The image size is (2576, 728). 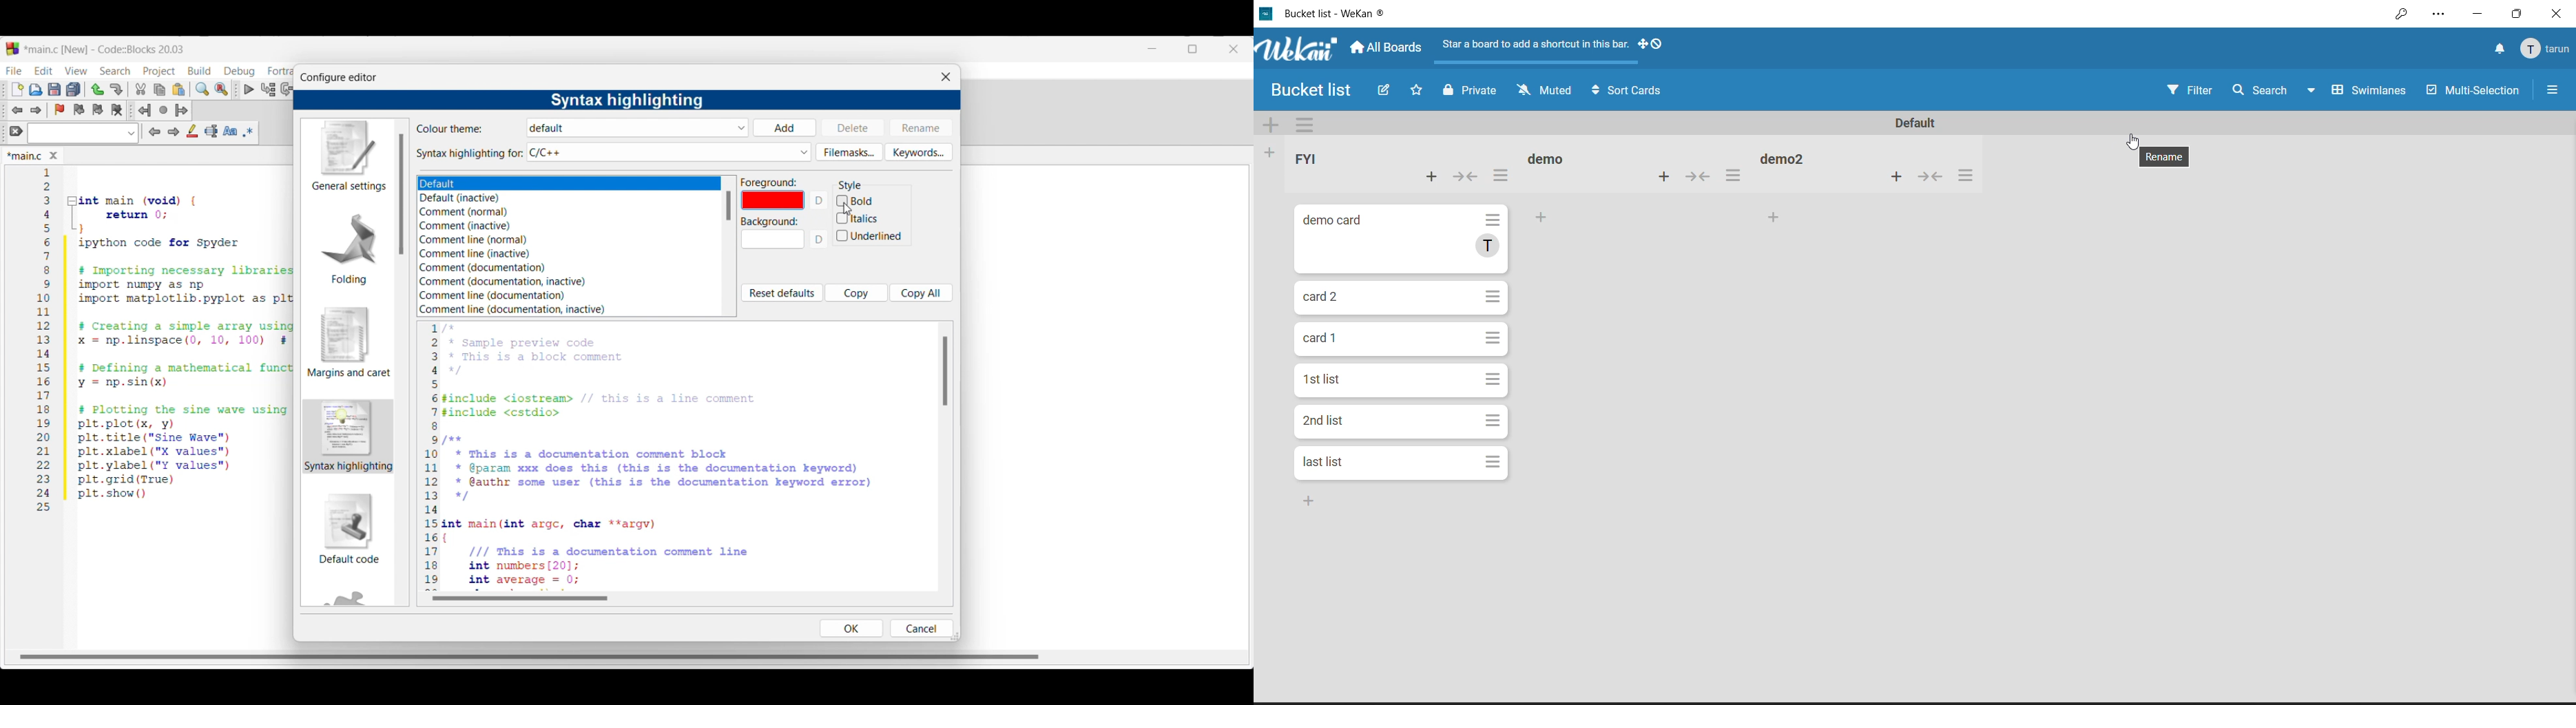 What do you see at coordinates (513, 282) in the screenshot?
I see `Comment (documentation, inactive)` at bounding box center [513, 282].